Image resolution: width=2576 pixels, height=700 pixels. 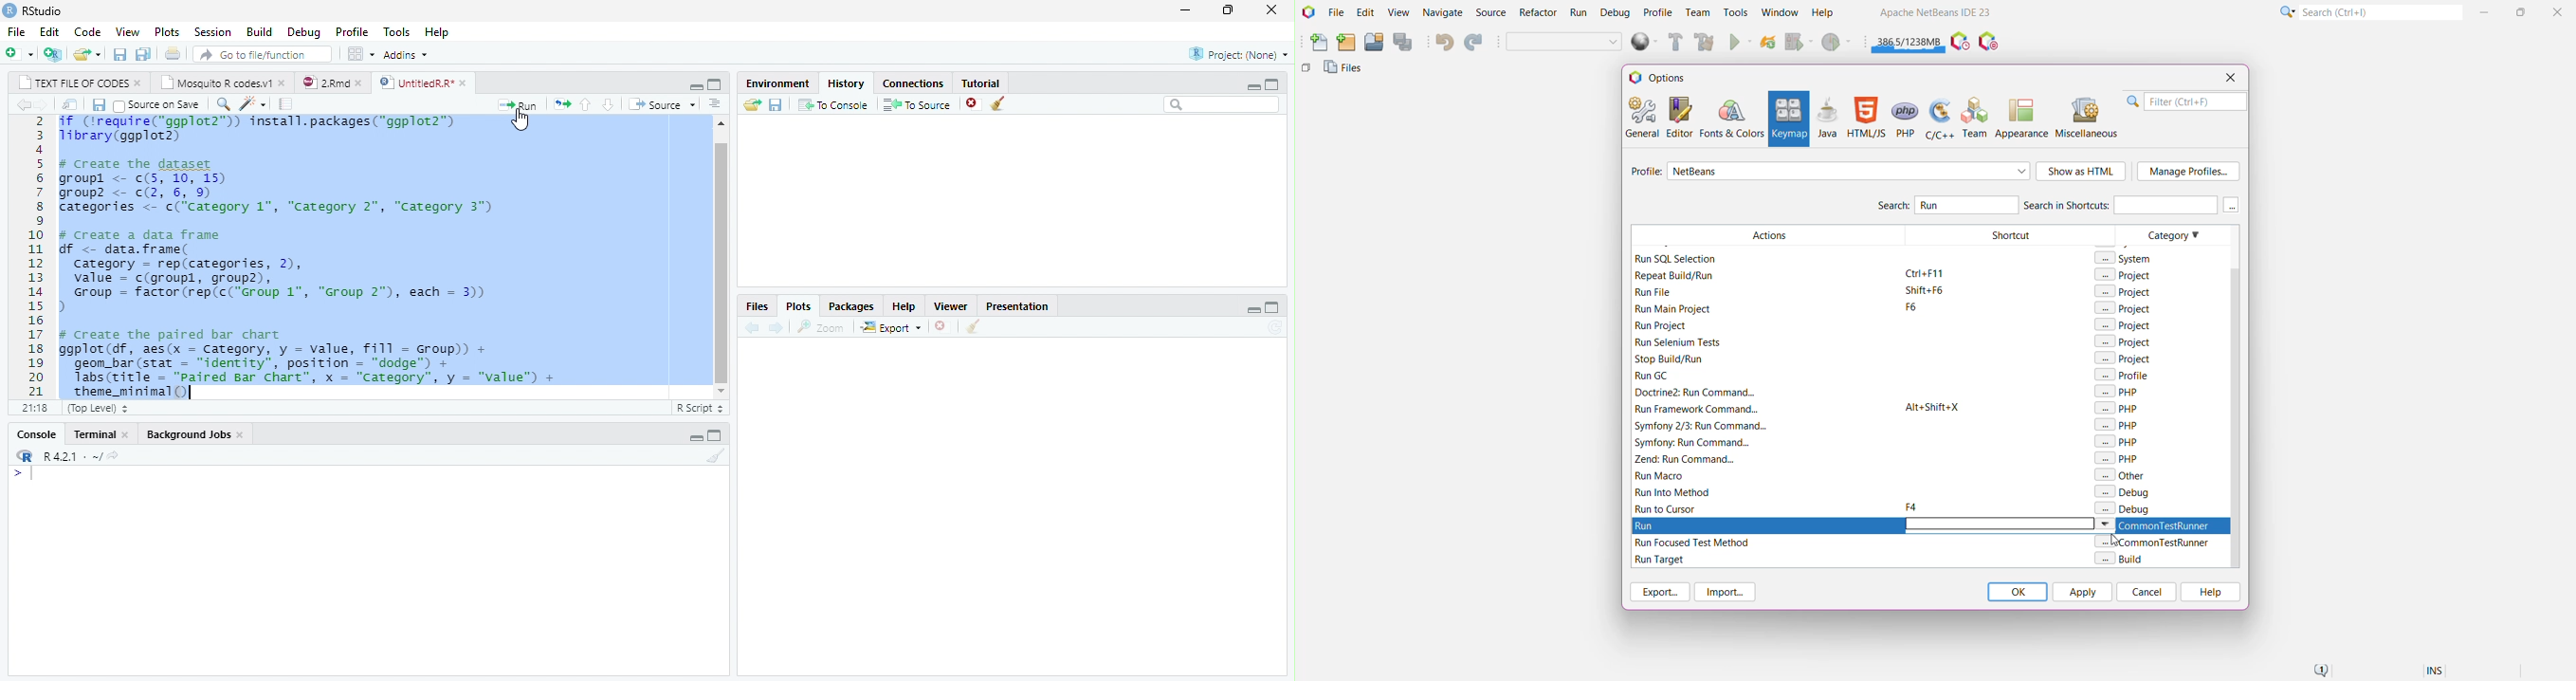 I want to click on minimize, so click(x=1254, y=84).